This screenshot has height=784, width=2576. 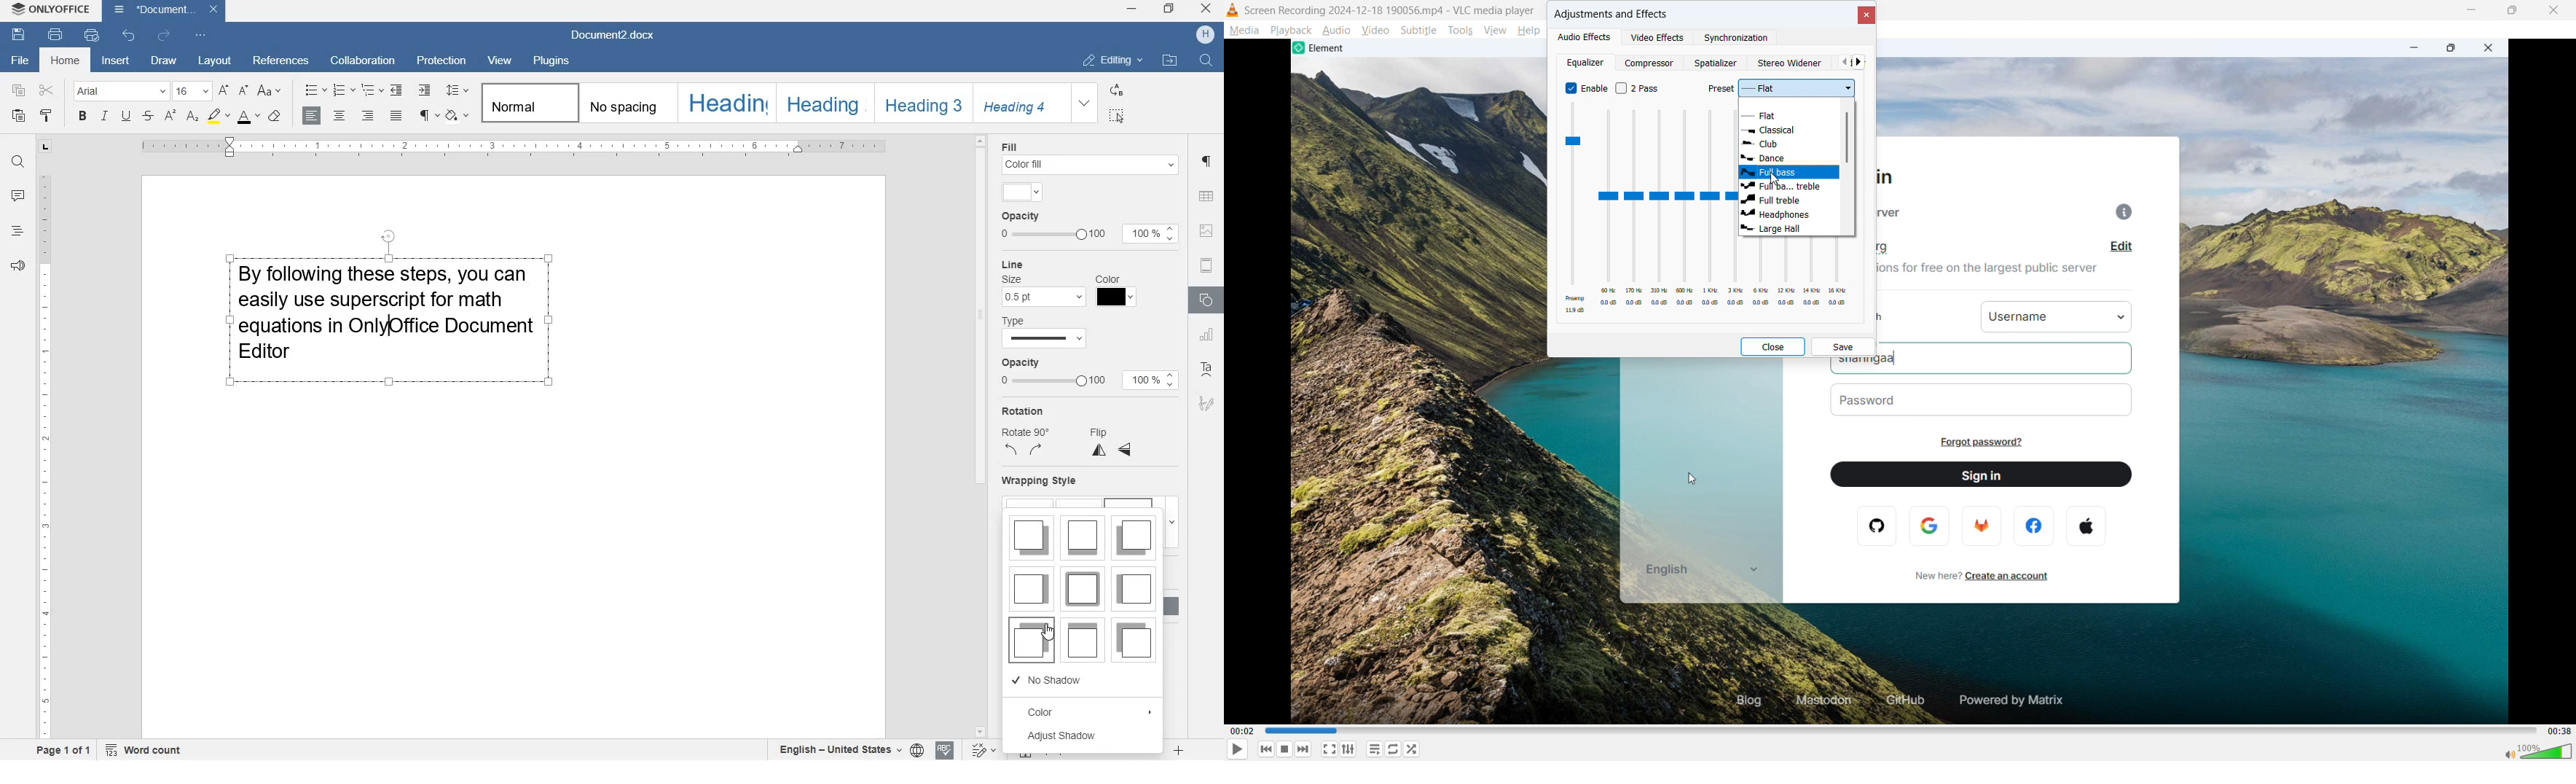 I want to click on bullets, so click(x=316, y=90).